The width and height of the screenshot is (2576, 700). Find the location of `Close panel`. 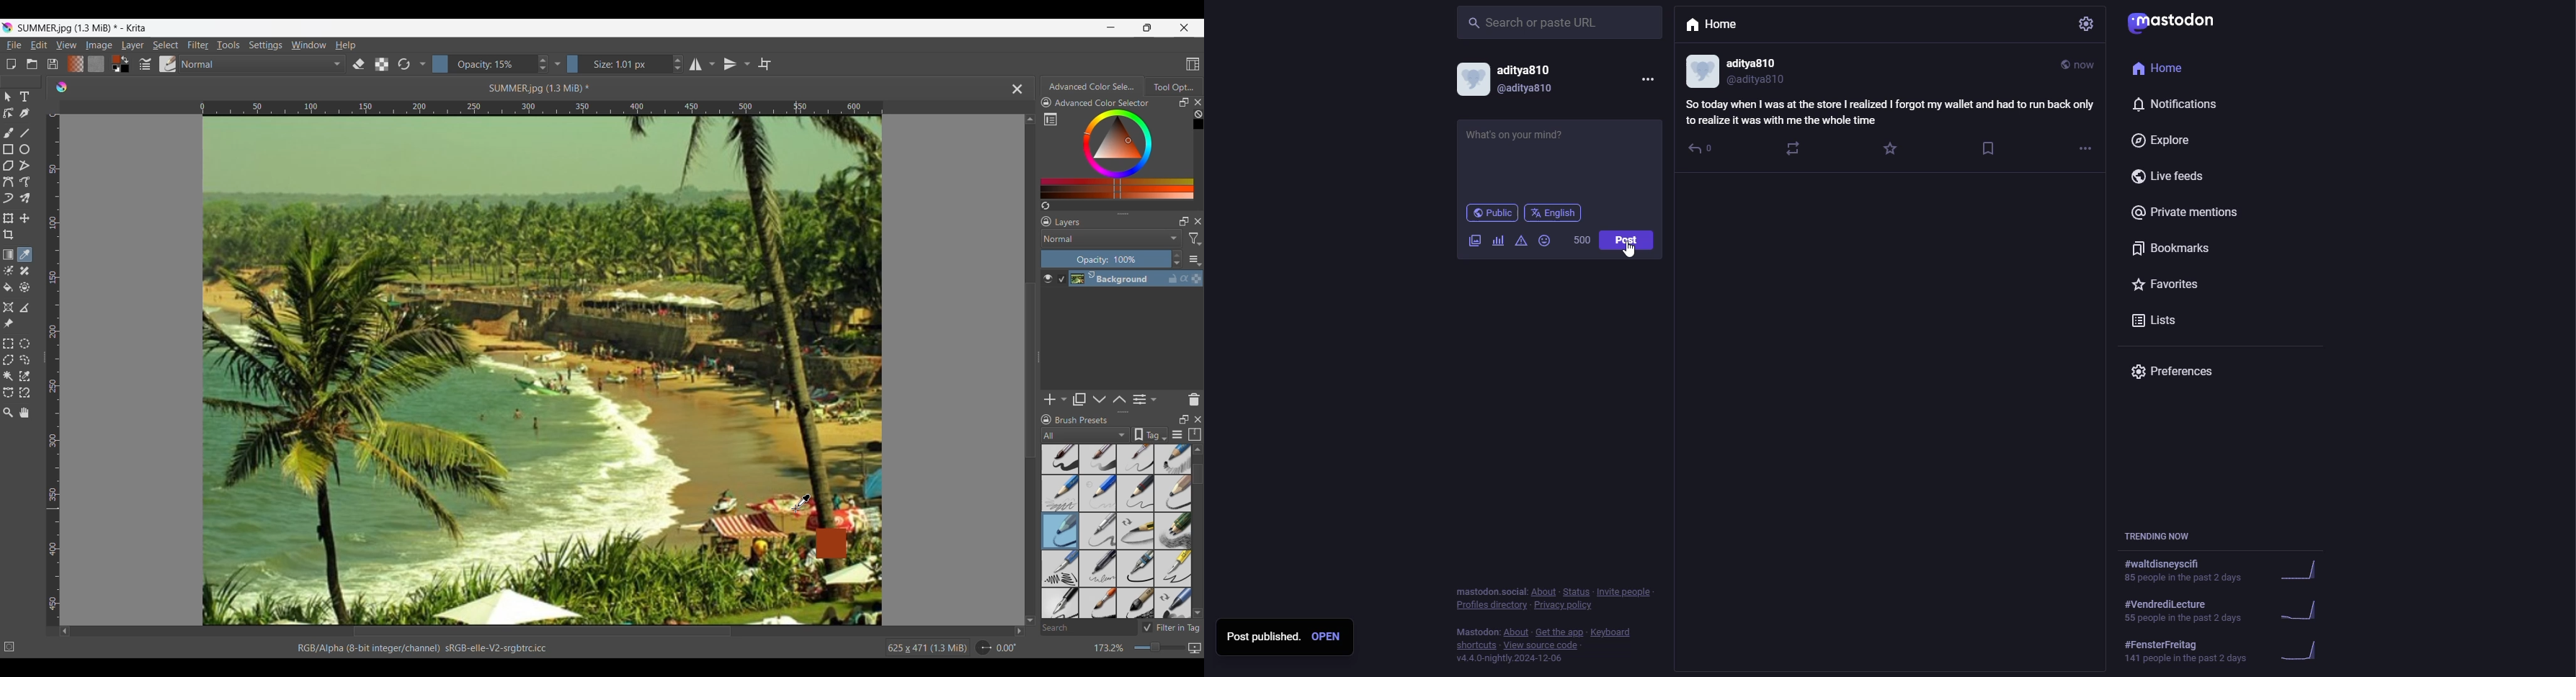

Close panel is located at coordinates (1198, 221).